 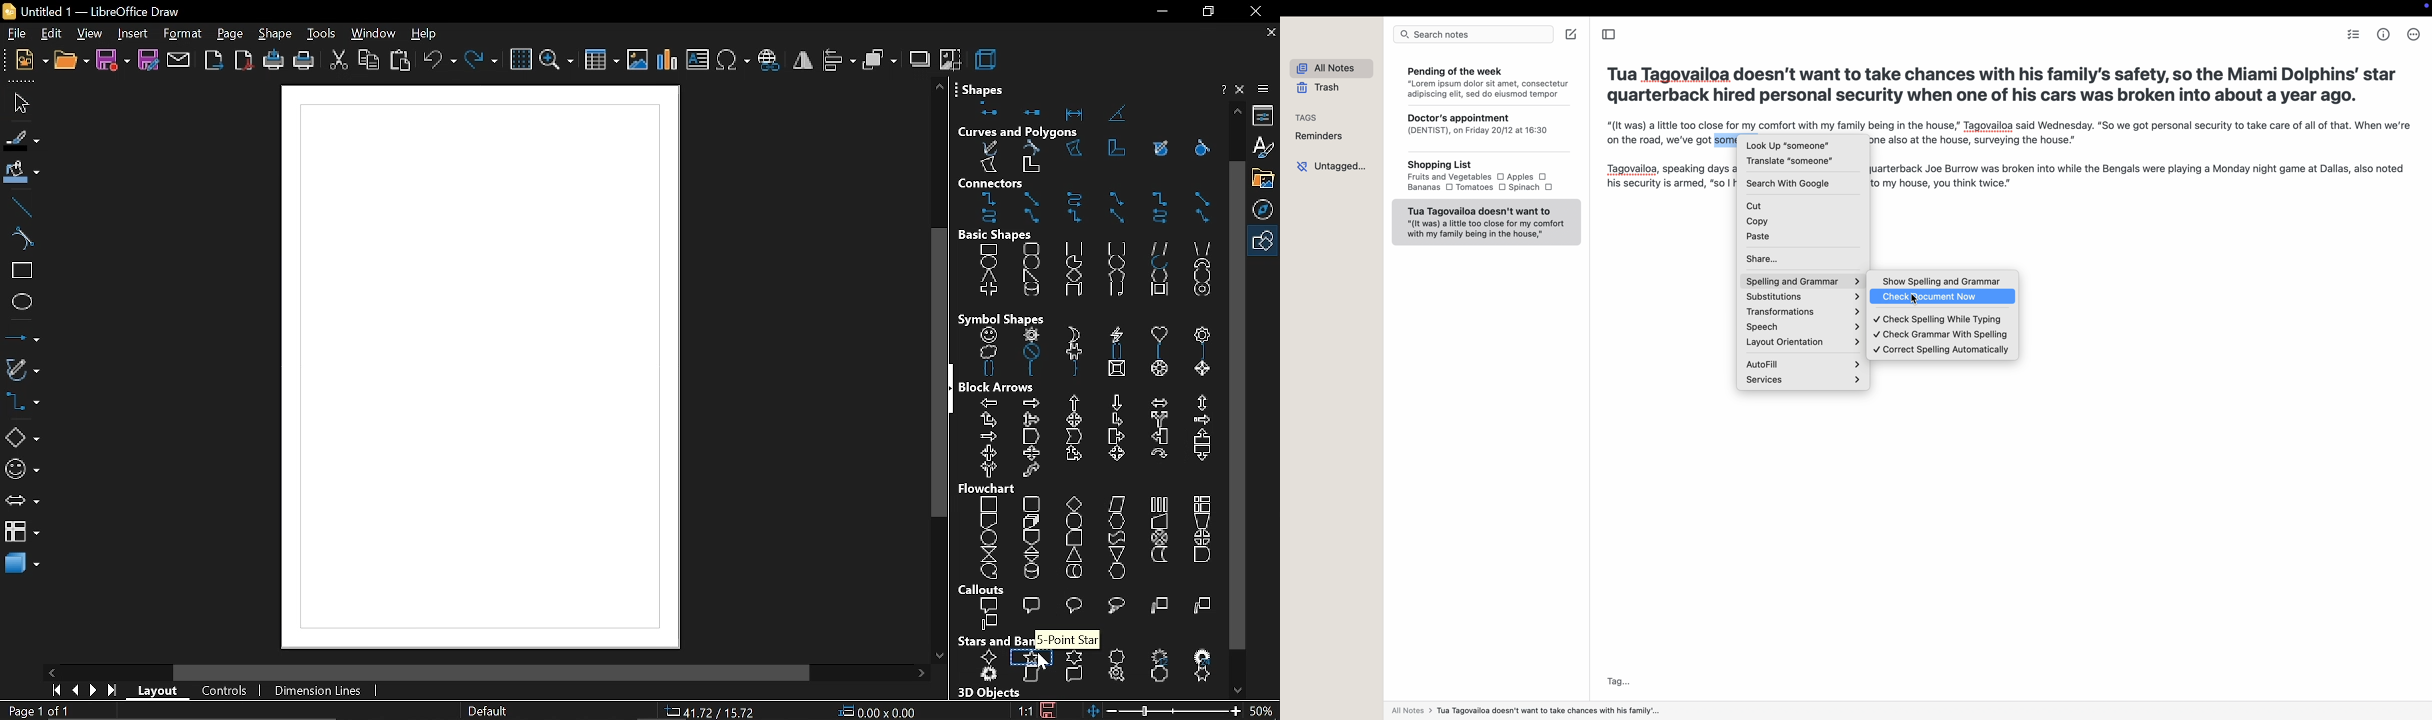 What do you see at coordinates (113, 61) in the screenshot?
I see `save` at bounding box center [113, 61].